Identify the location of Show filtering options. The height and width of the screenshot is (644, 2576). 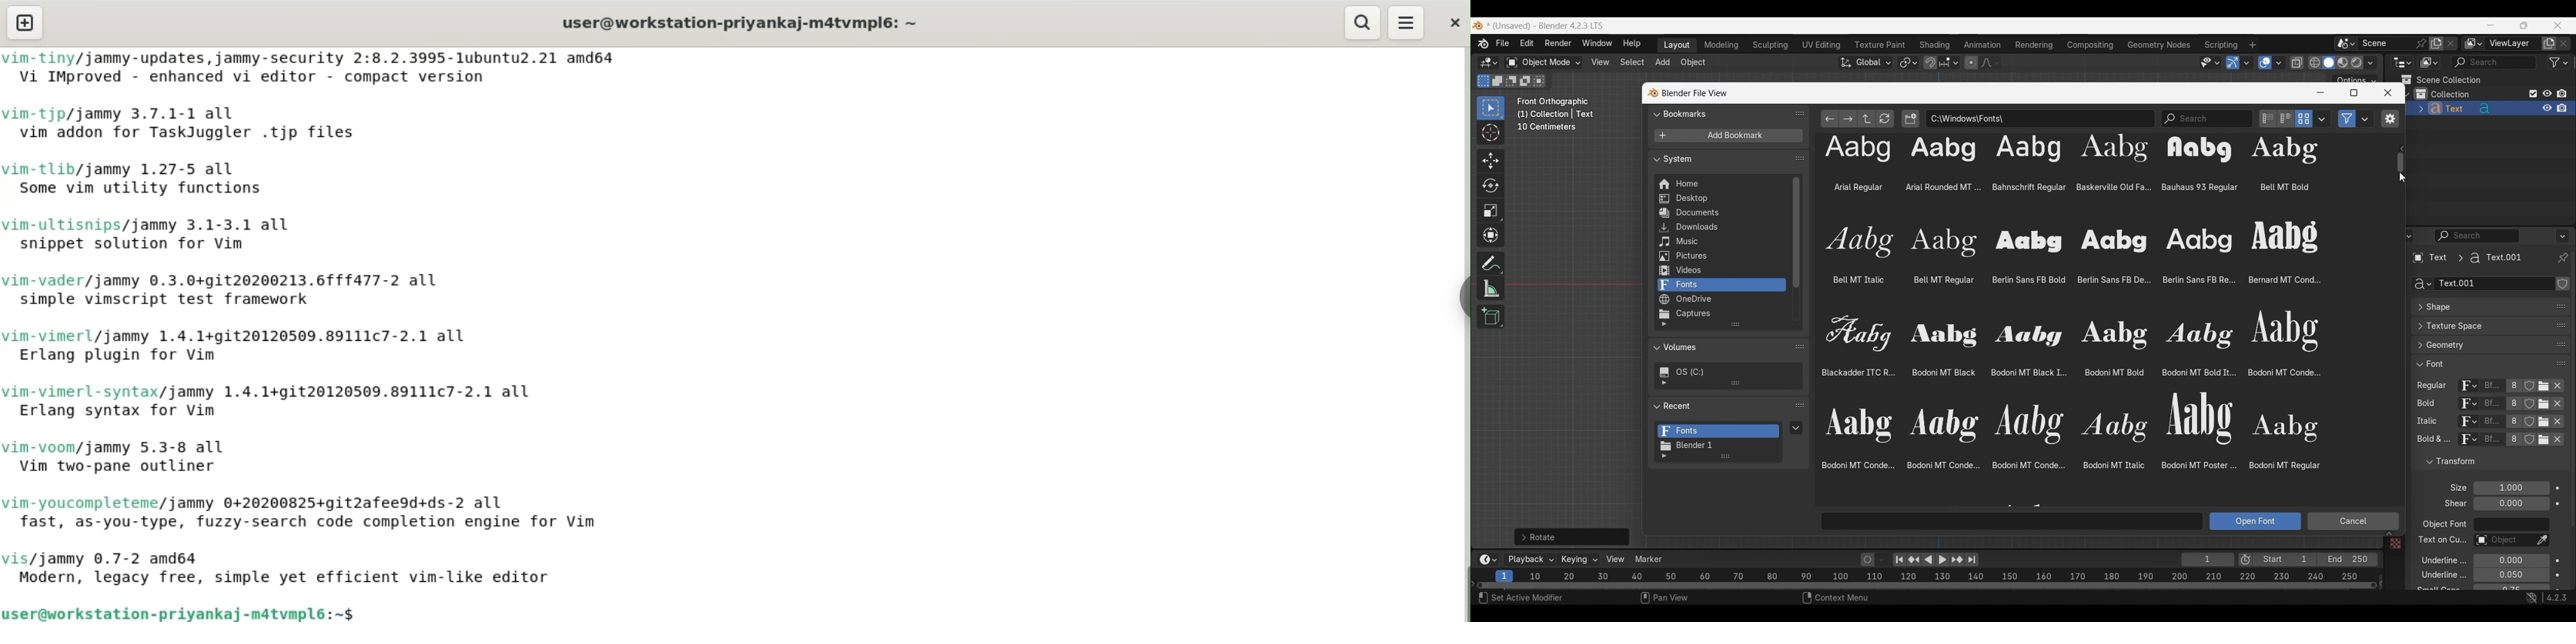
(1664, 382).